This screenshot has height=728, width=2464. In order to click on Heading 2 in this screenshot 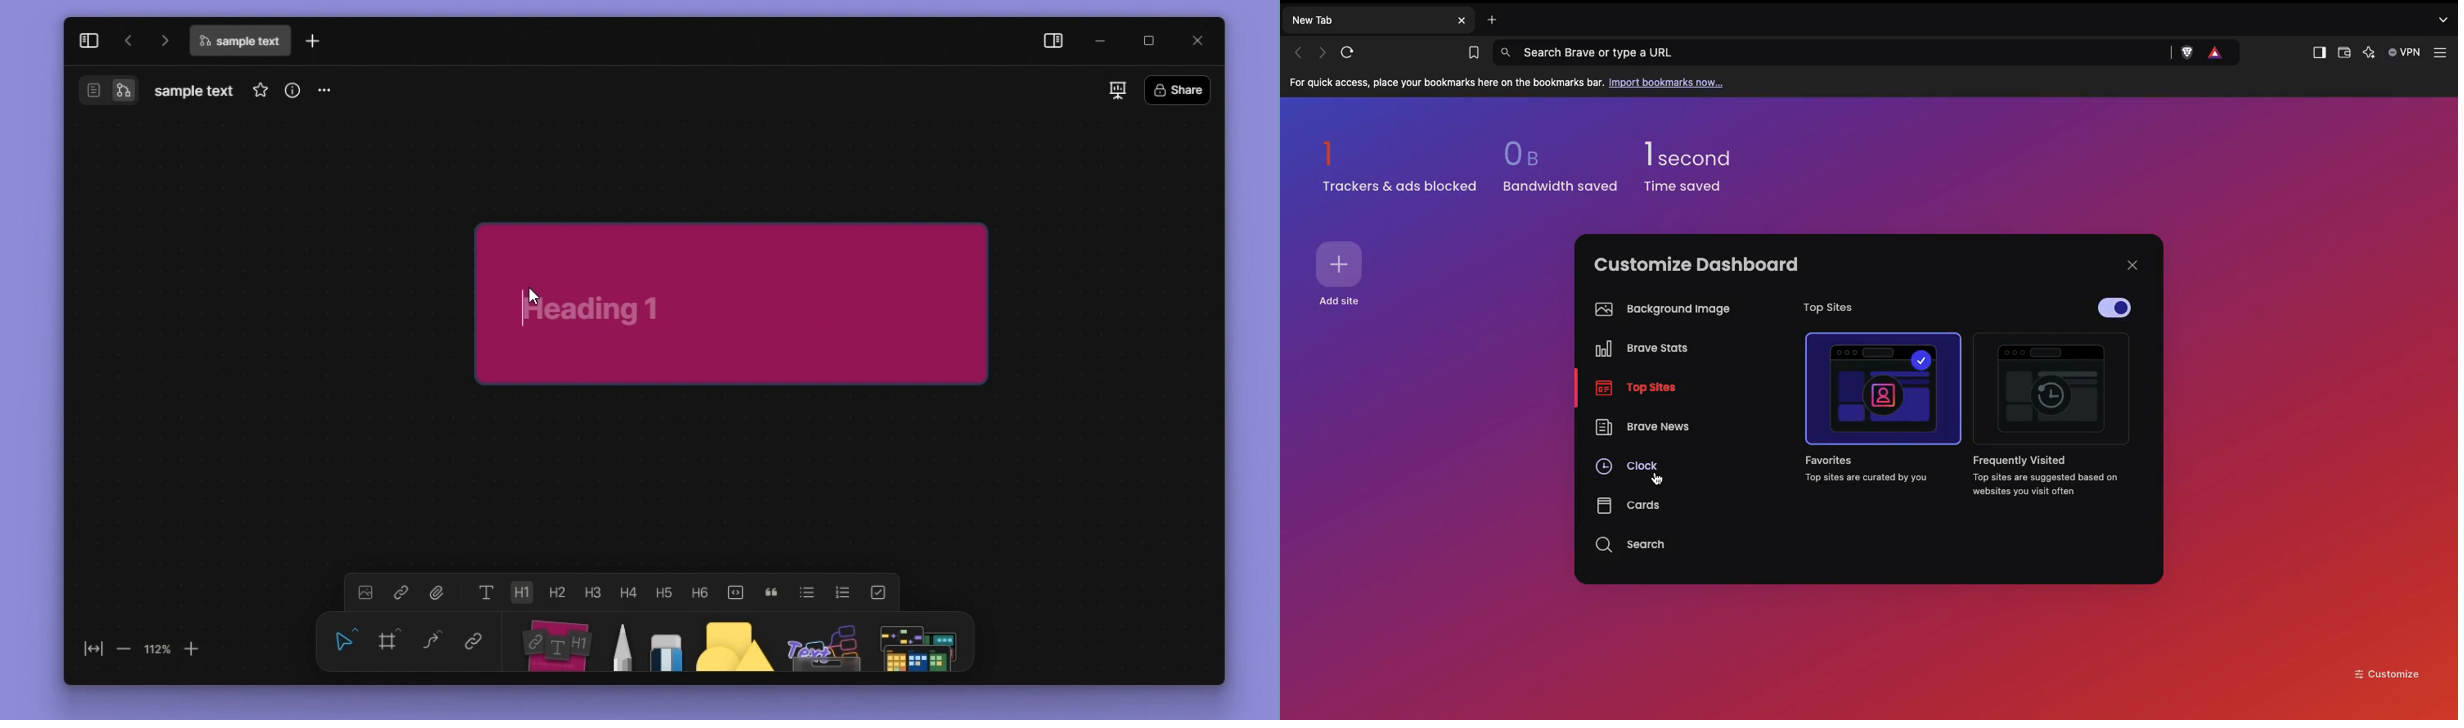, I will do `click(556, 592)`.